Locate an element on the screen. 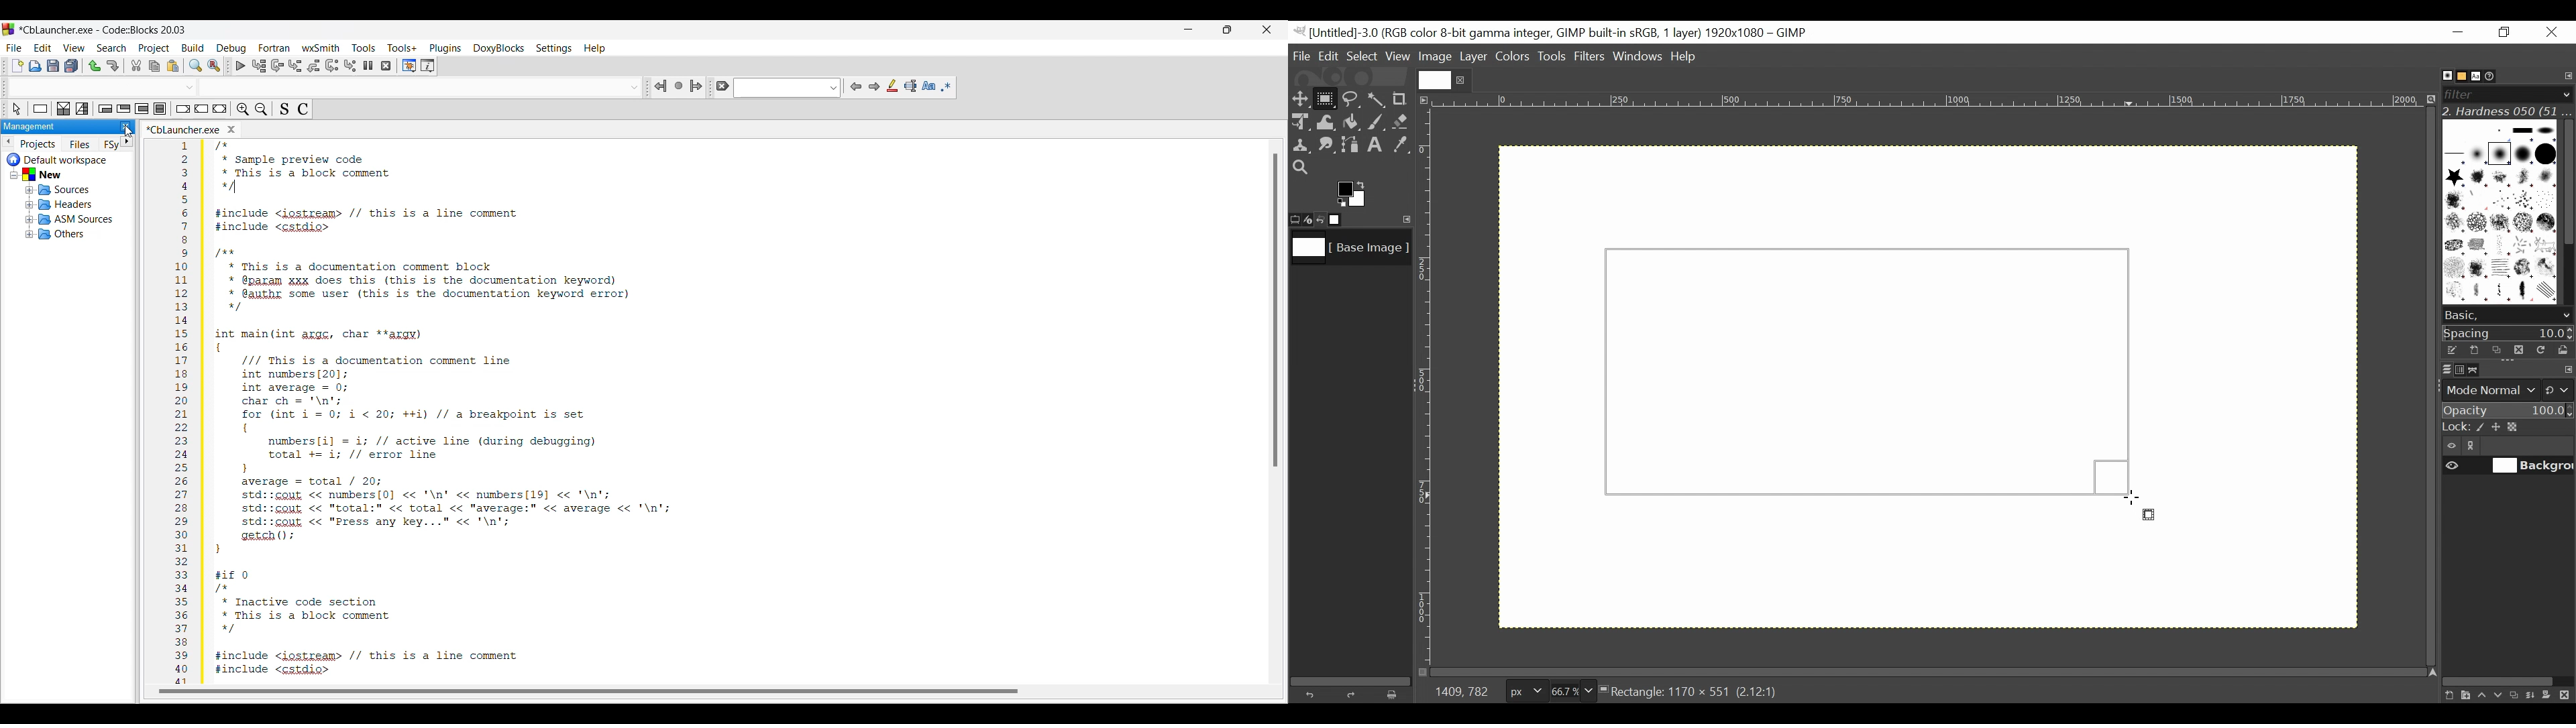 This screenshot has height=728, width=2576. Text box and text options is located at coordinates (788, 88).